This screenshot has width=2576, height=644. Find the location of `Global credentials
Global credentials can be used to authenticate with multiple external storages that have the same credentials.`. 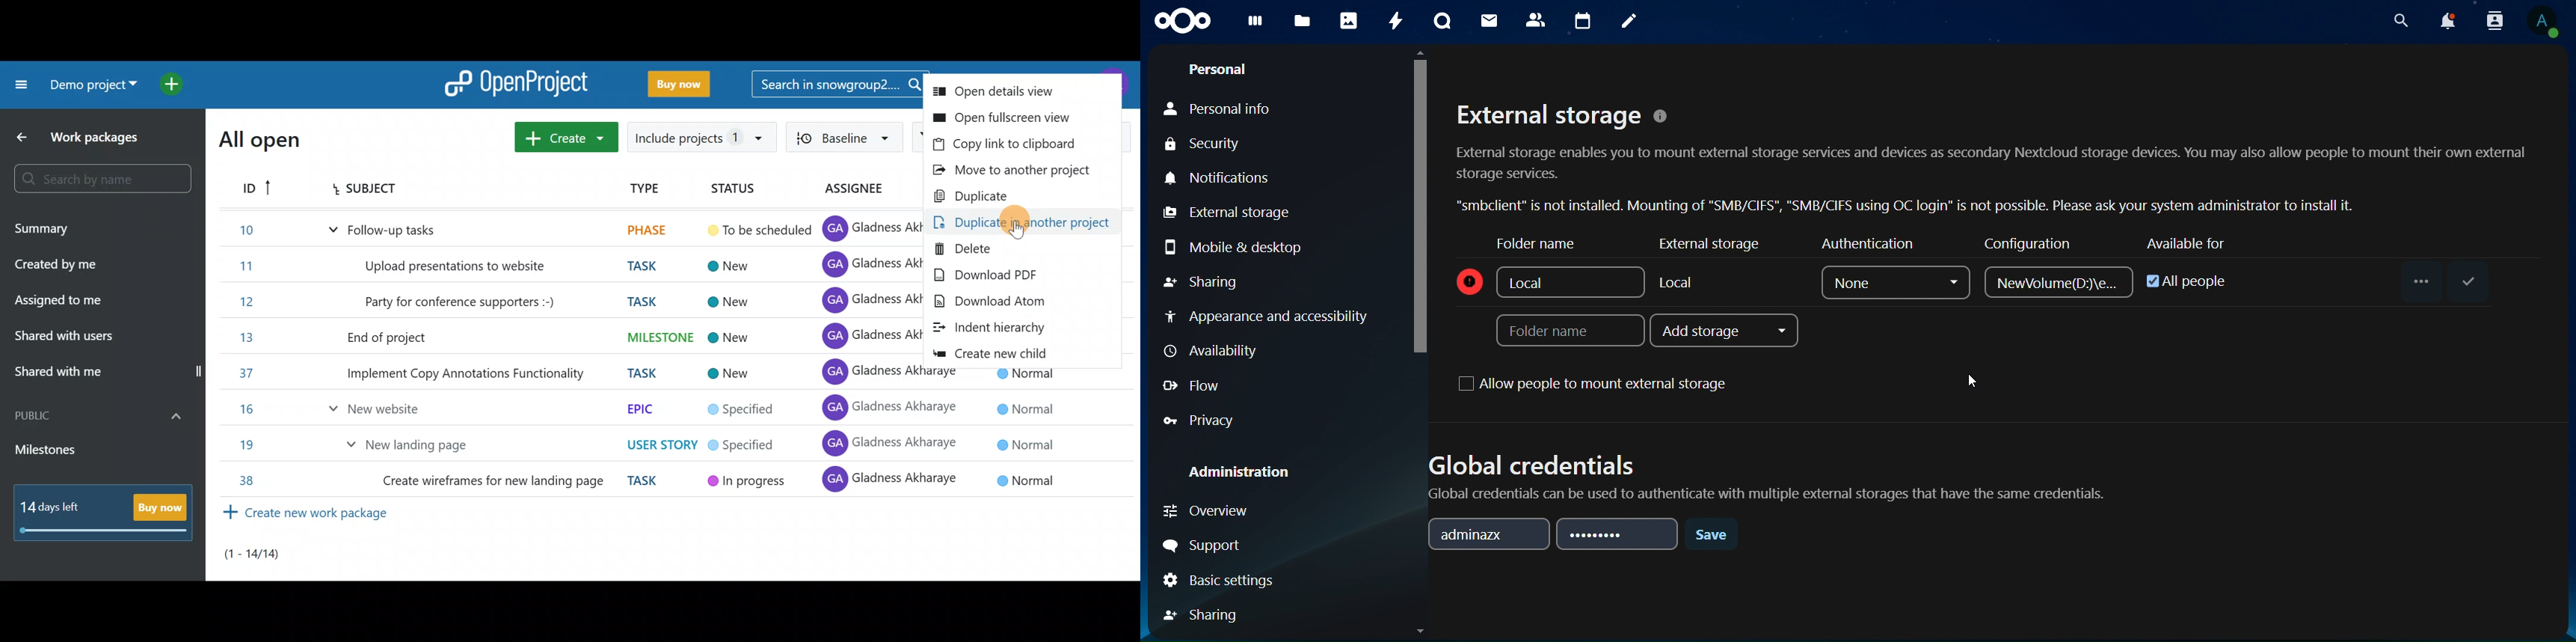

Global credentials
Global credentials can be used to authenticate with multiple external storages that have the same credentials. is located at coordinates (1775, 472).